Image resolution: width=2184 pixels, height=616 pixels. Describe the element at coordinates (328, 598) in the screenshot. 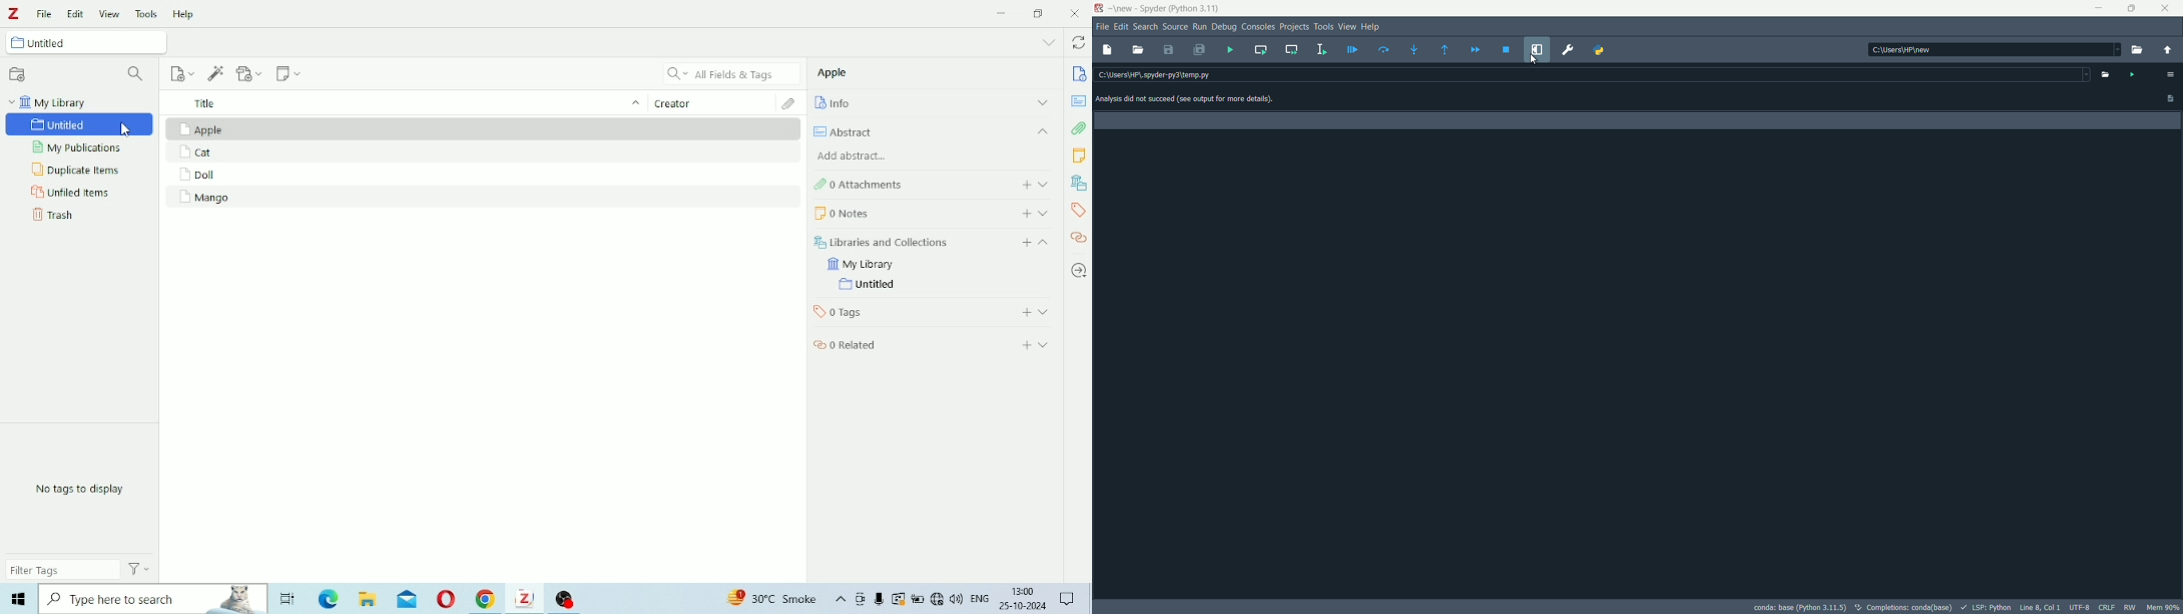

I see `` at that location.